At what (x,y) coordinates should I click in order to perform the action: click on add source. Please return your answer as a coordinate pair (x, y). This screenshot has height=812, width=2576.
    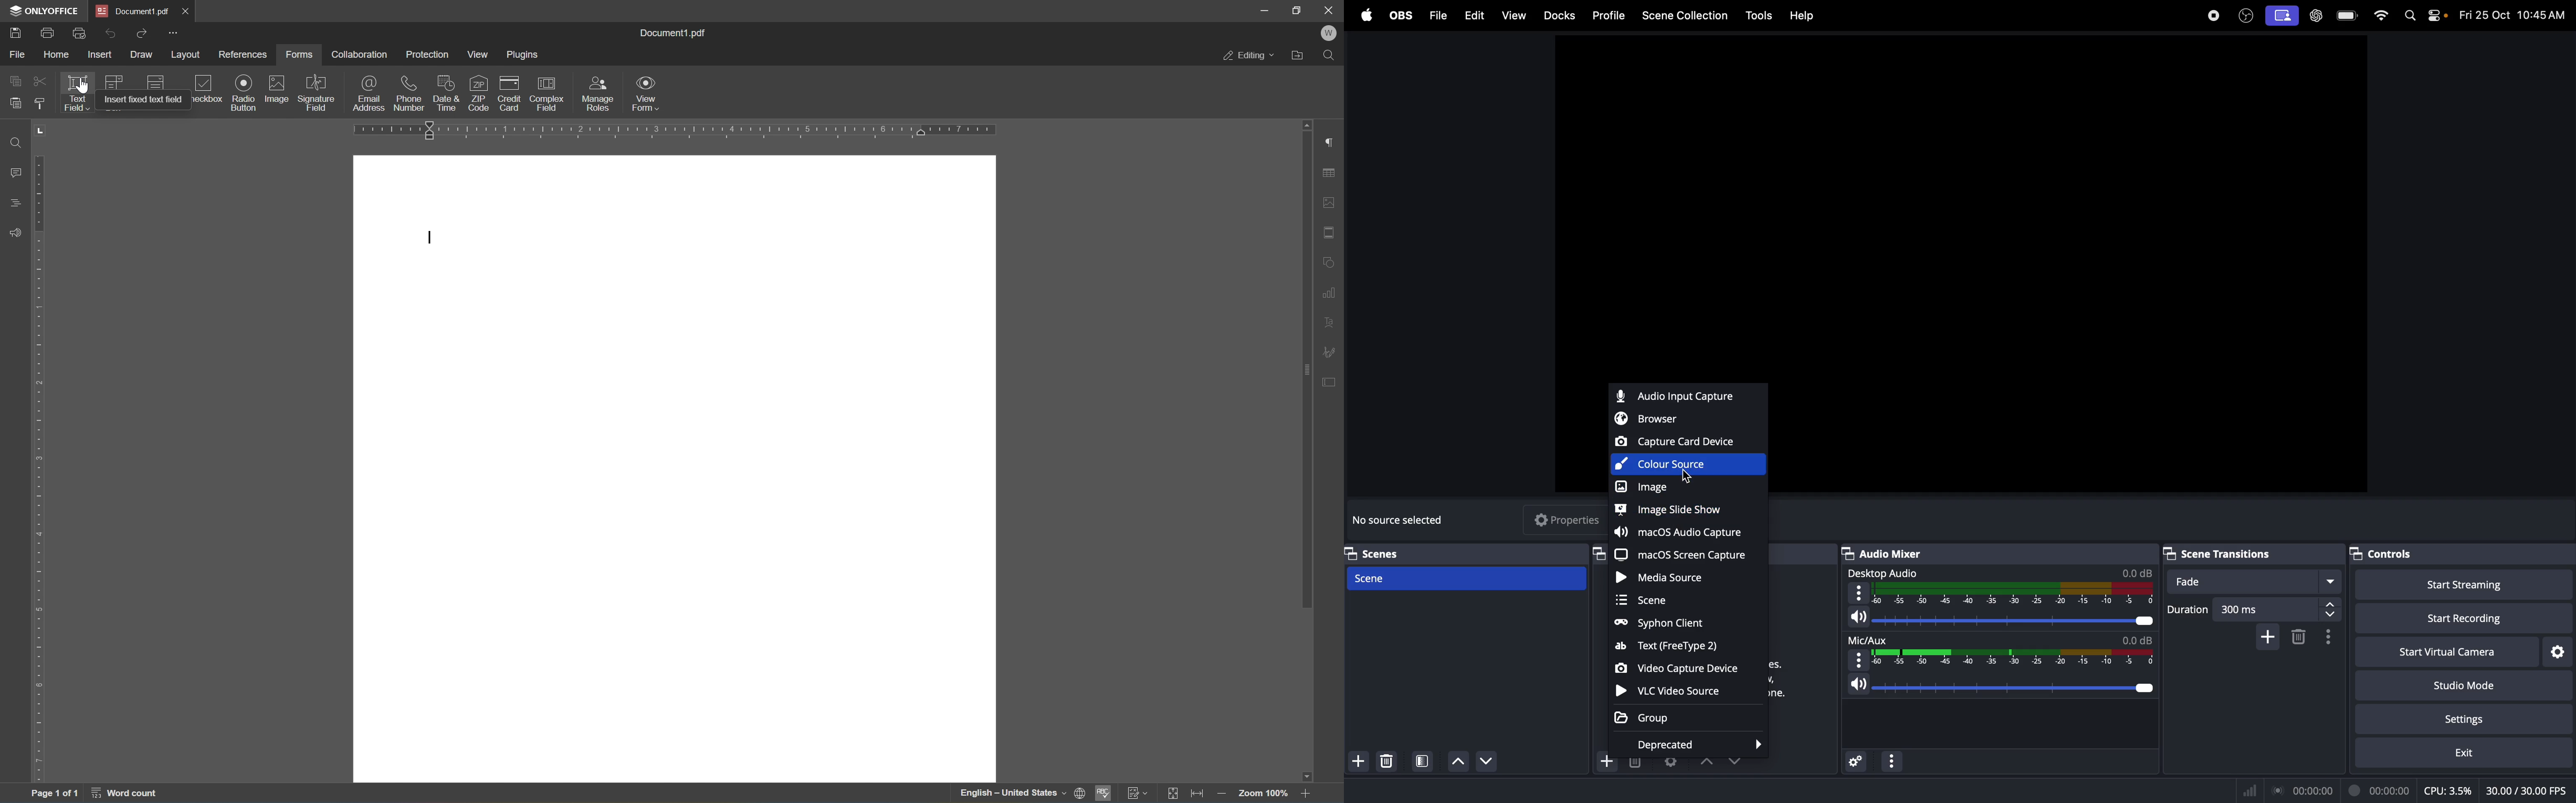
    Looking at the image, I should click on (1608, 764).